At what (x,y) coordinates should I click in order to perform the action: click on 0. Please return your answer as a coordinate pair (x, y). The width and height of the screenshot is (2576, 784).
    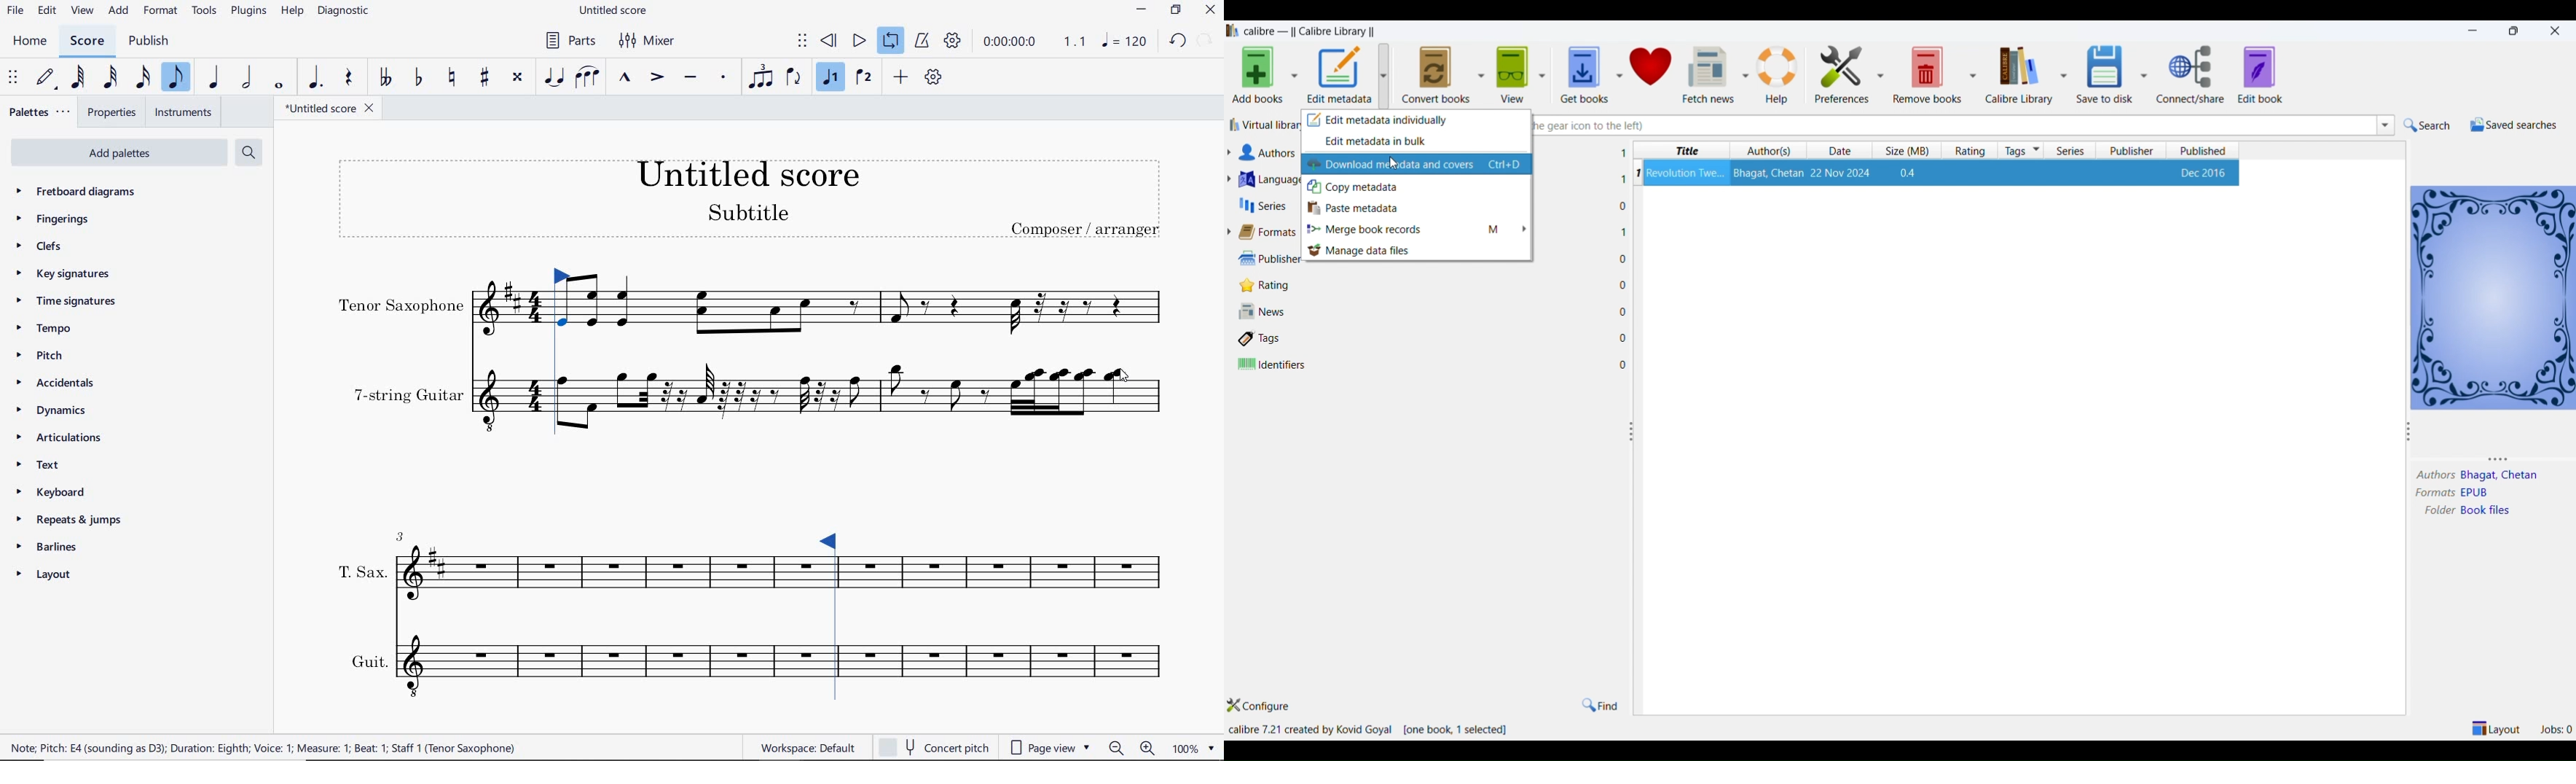
    Looking at the image, I should click on (1622, 311).